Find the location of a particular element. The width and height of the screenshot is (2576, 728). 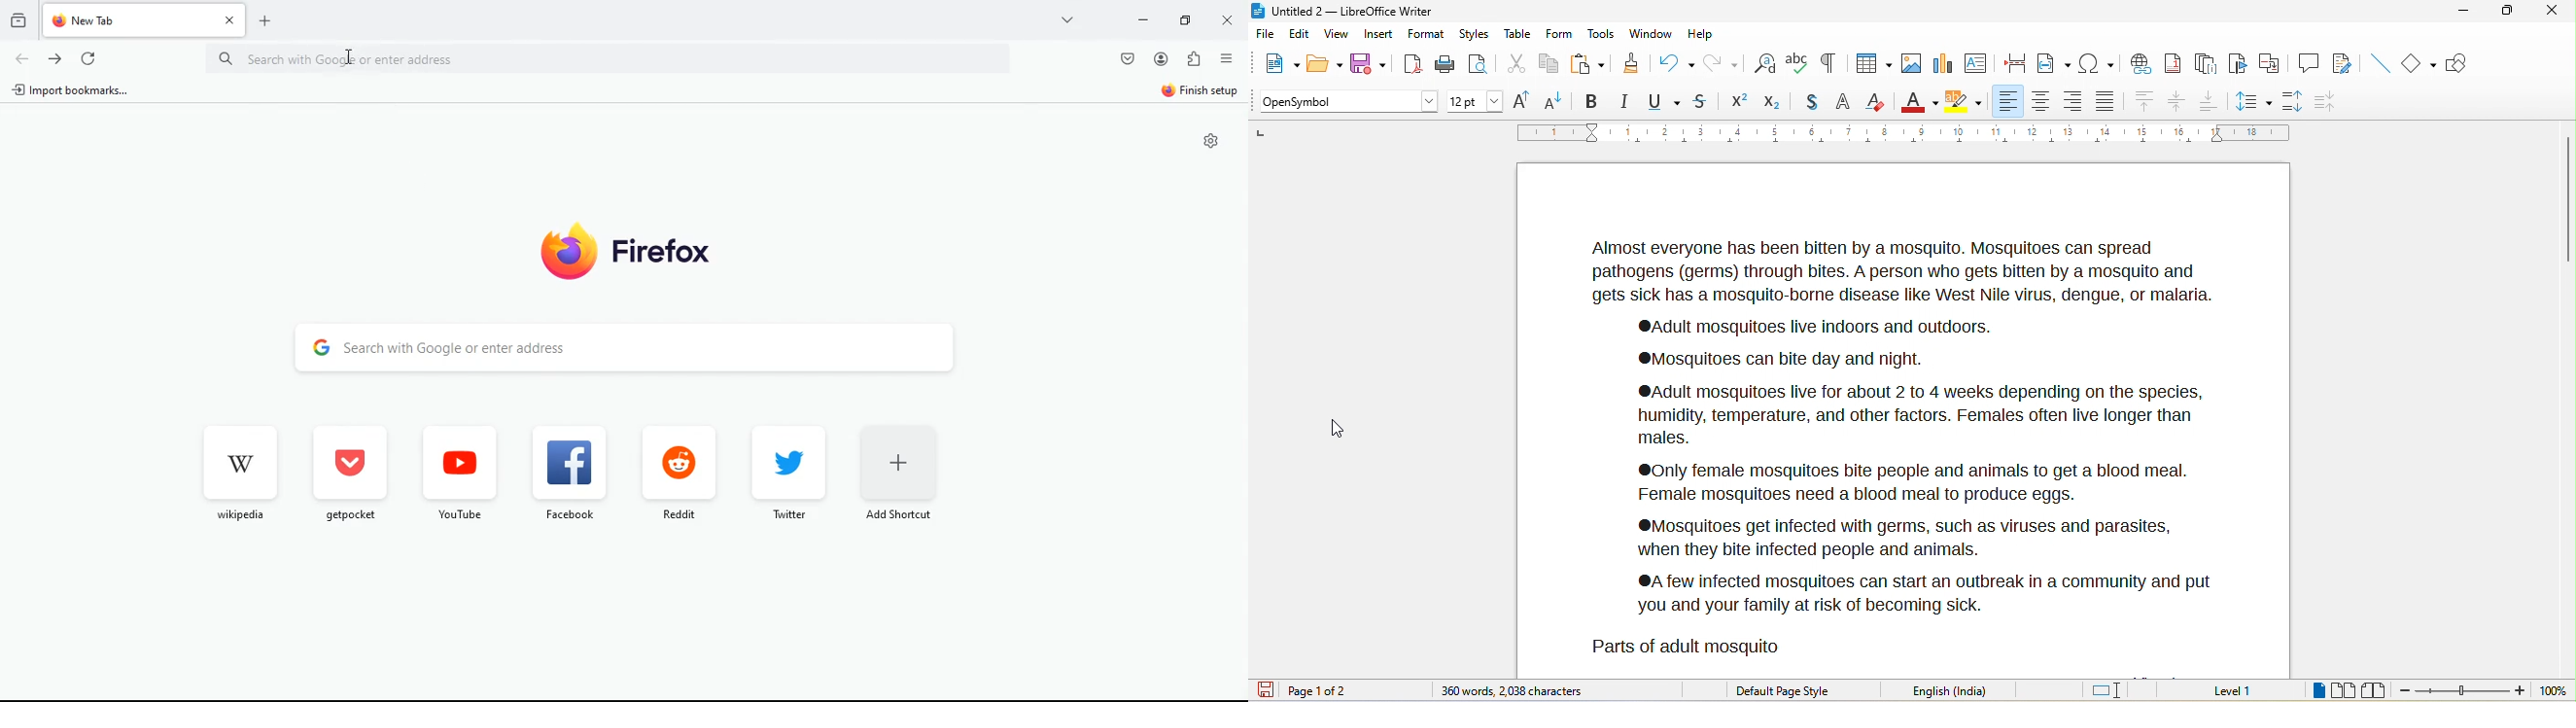

align bottom is located at coordinates (2207, 101).